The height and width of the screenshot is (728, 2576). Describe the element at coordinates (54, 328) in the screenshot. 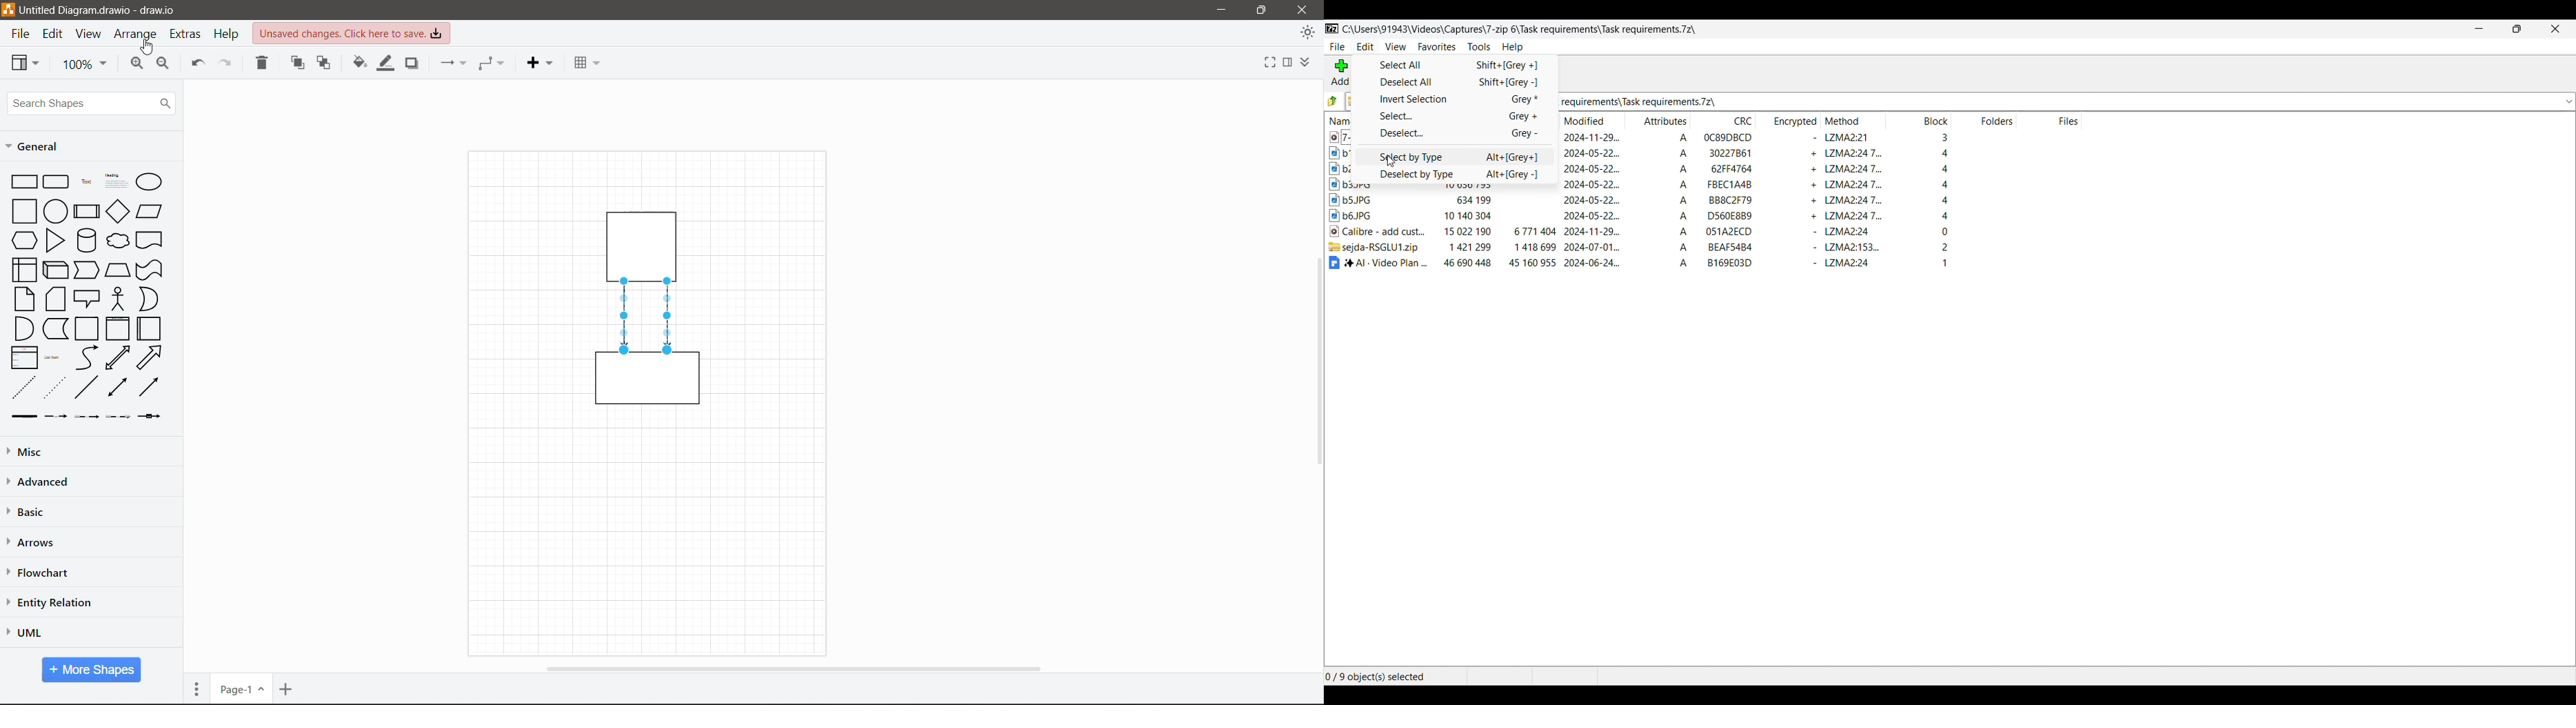

I see `Data Storage` at that location.